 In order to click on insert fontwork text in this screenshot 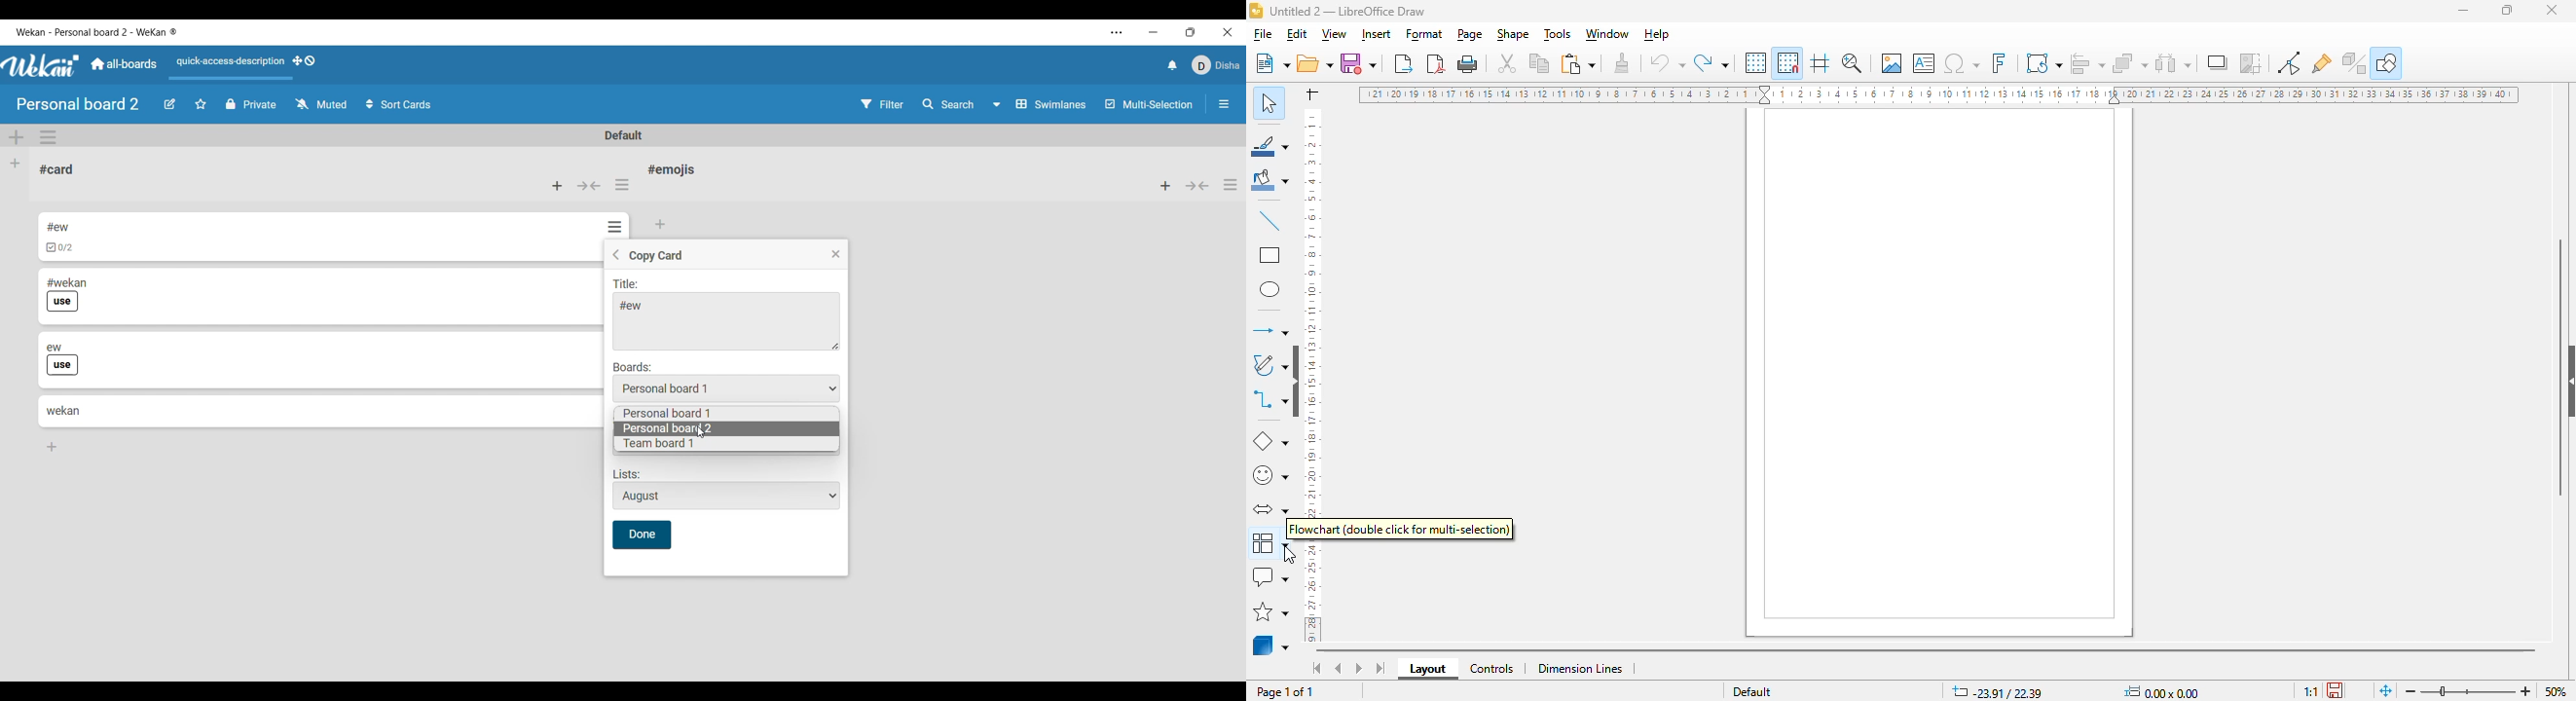, I will do `click(2000, 61)`.